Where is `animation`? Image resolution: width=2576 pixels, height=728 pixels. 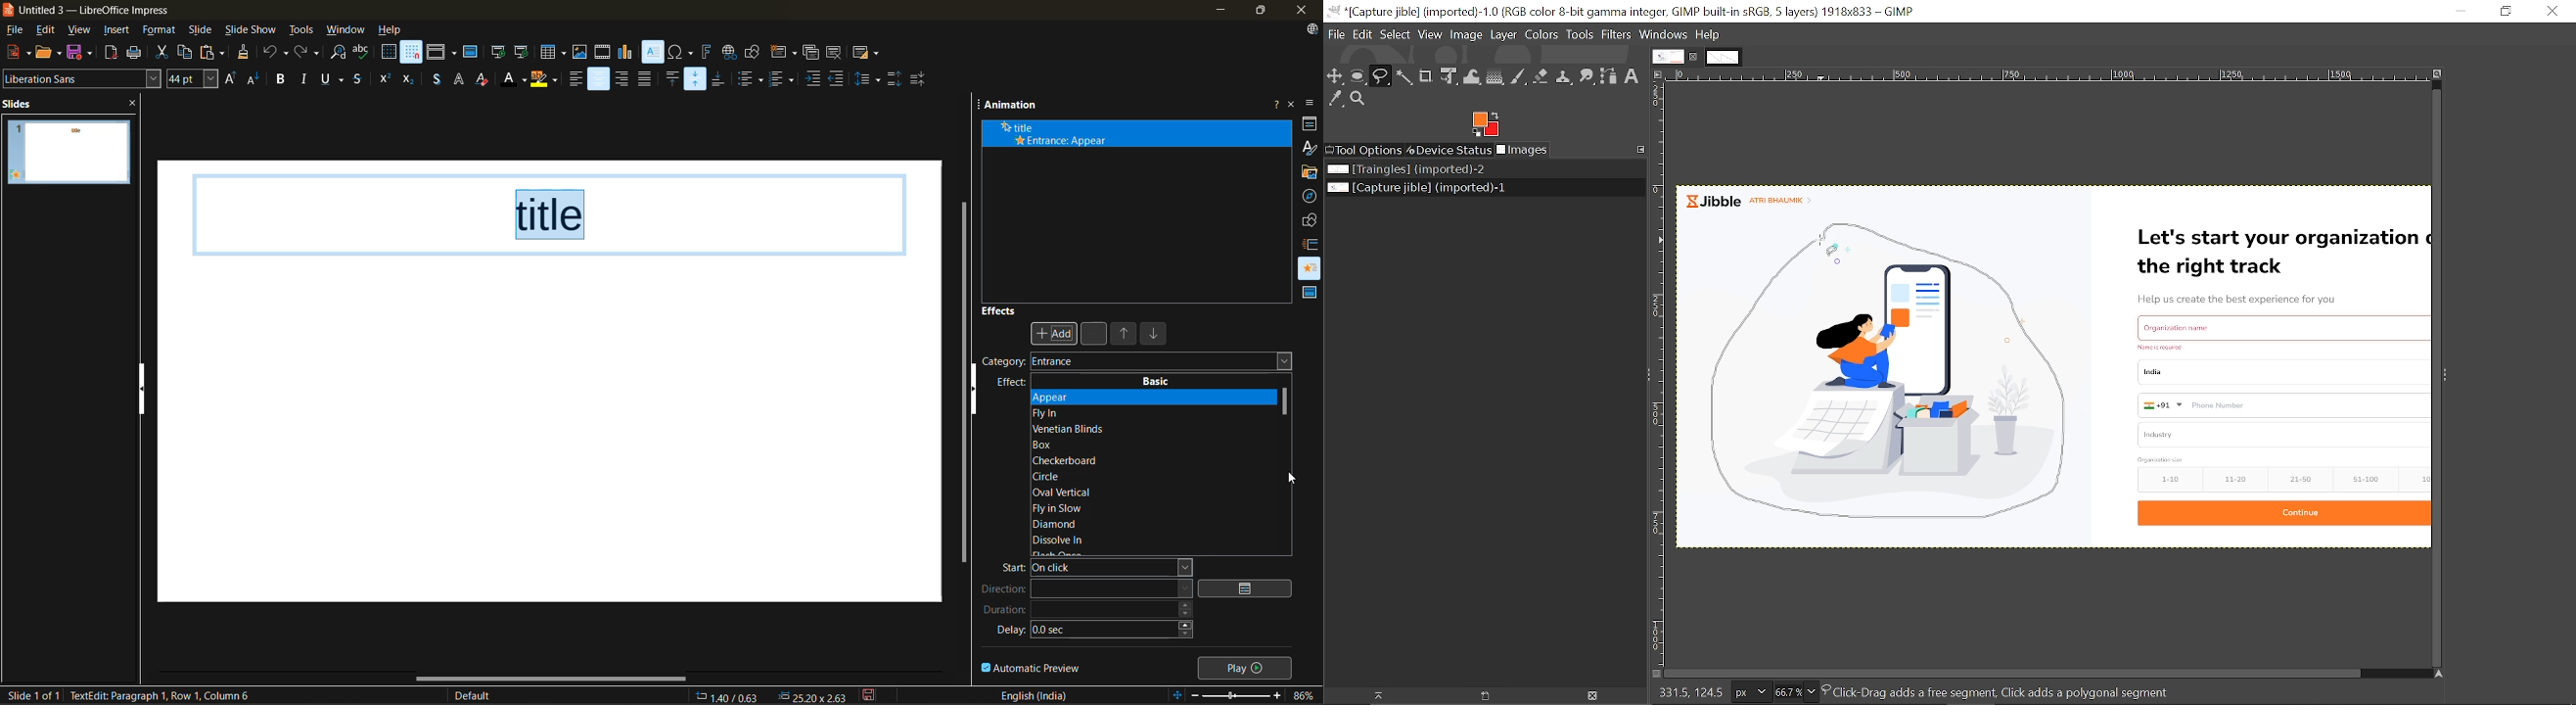
animation is located at coordinates (1013, 107).